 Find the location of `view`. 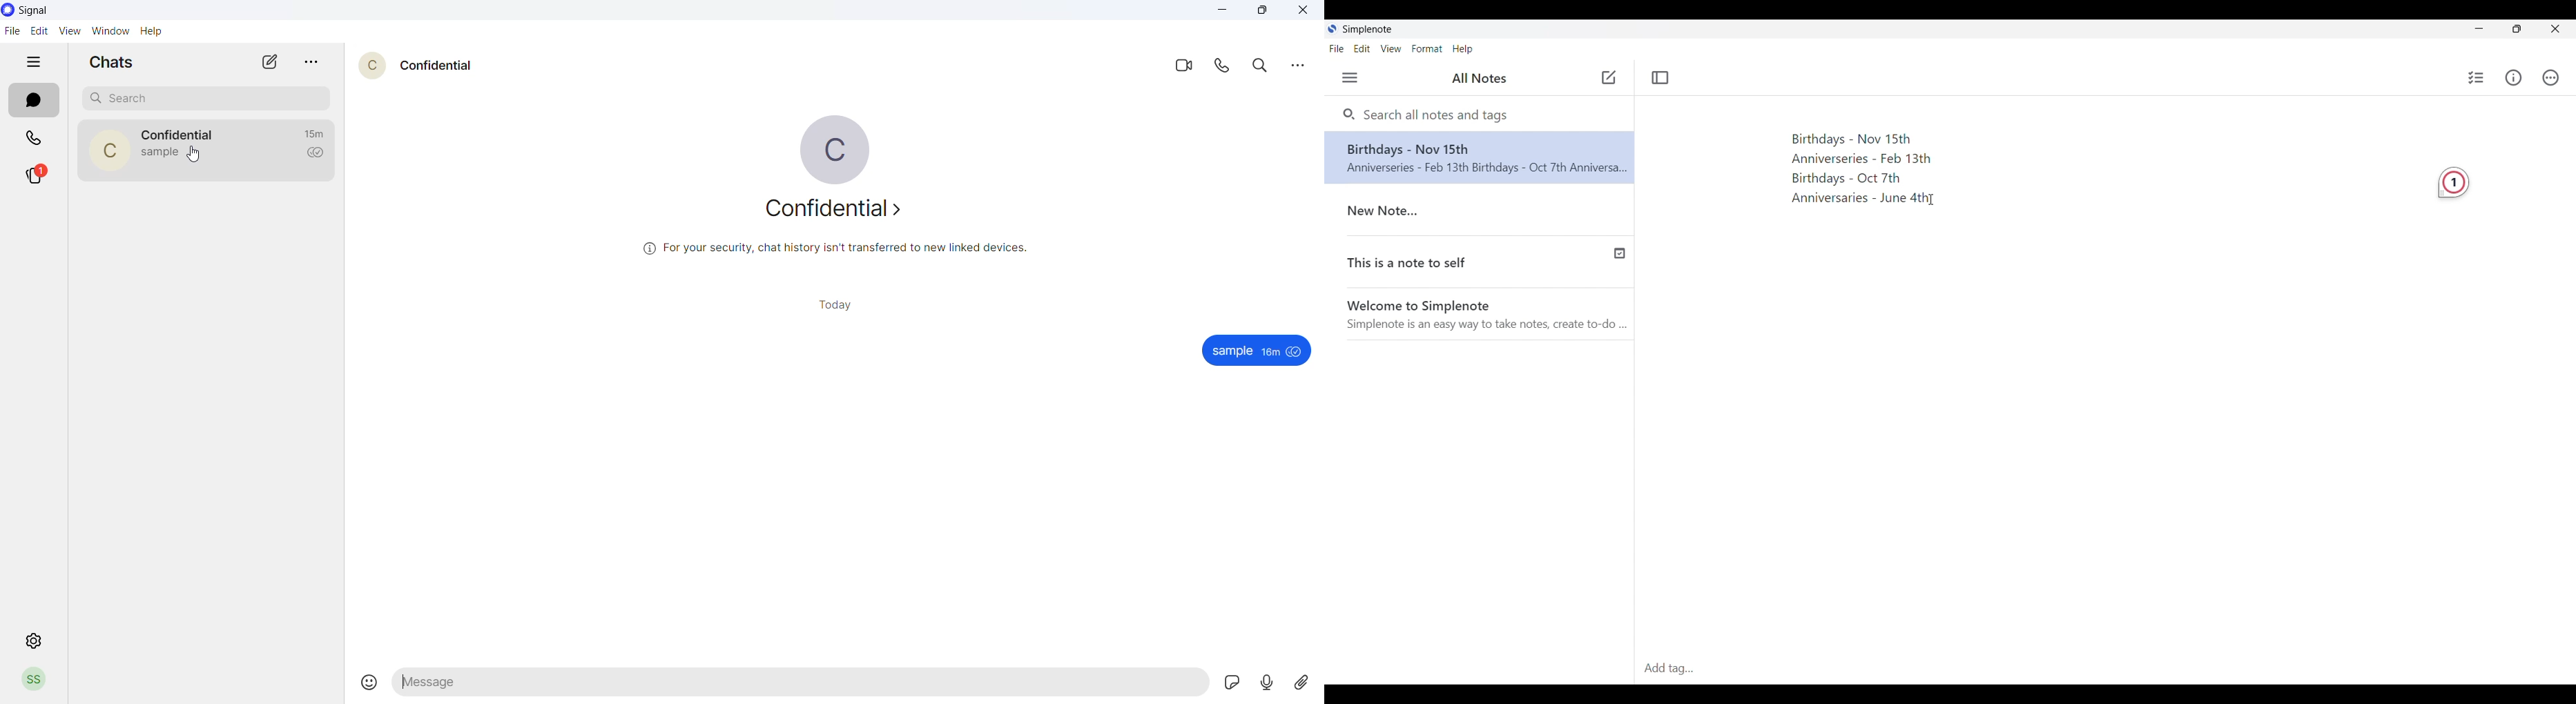

view is located at coordinates (68, 31).